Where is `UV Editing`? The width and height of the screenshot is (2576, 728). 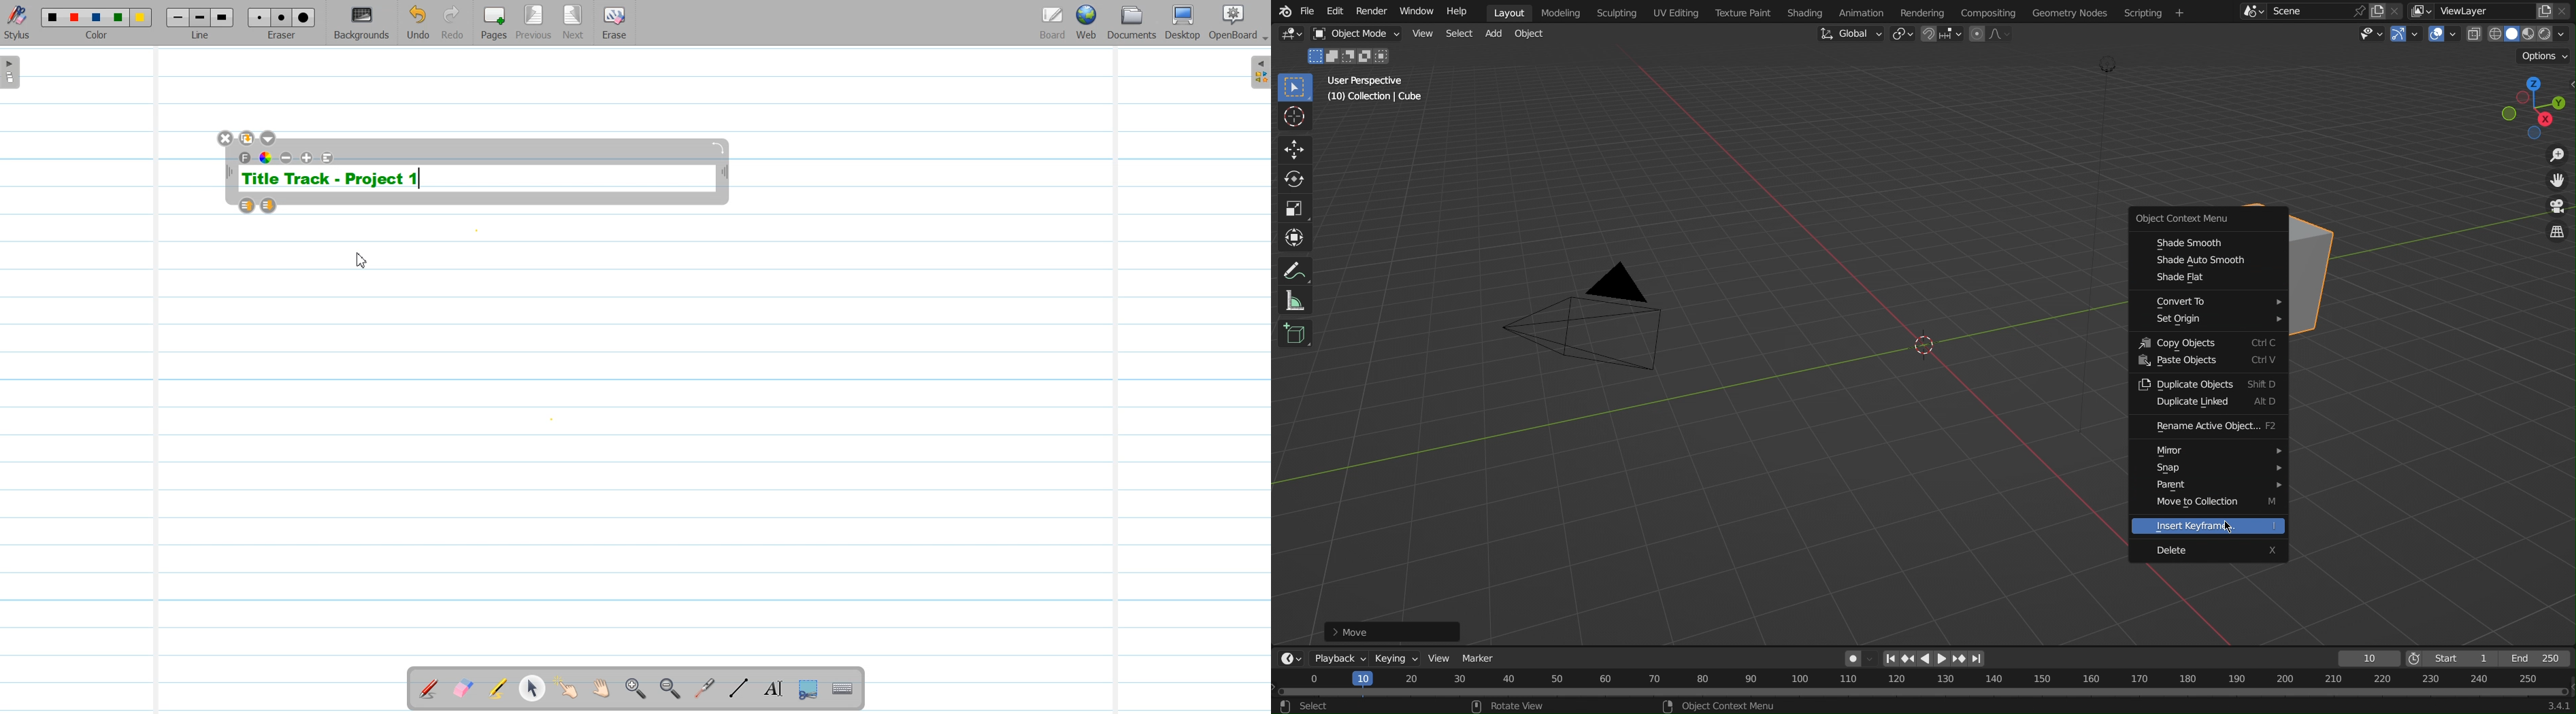
UV Editing is located at coordinates (1675, 12).